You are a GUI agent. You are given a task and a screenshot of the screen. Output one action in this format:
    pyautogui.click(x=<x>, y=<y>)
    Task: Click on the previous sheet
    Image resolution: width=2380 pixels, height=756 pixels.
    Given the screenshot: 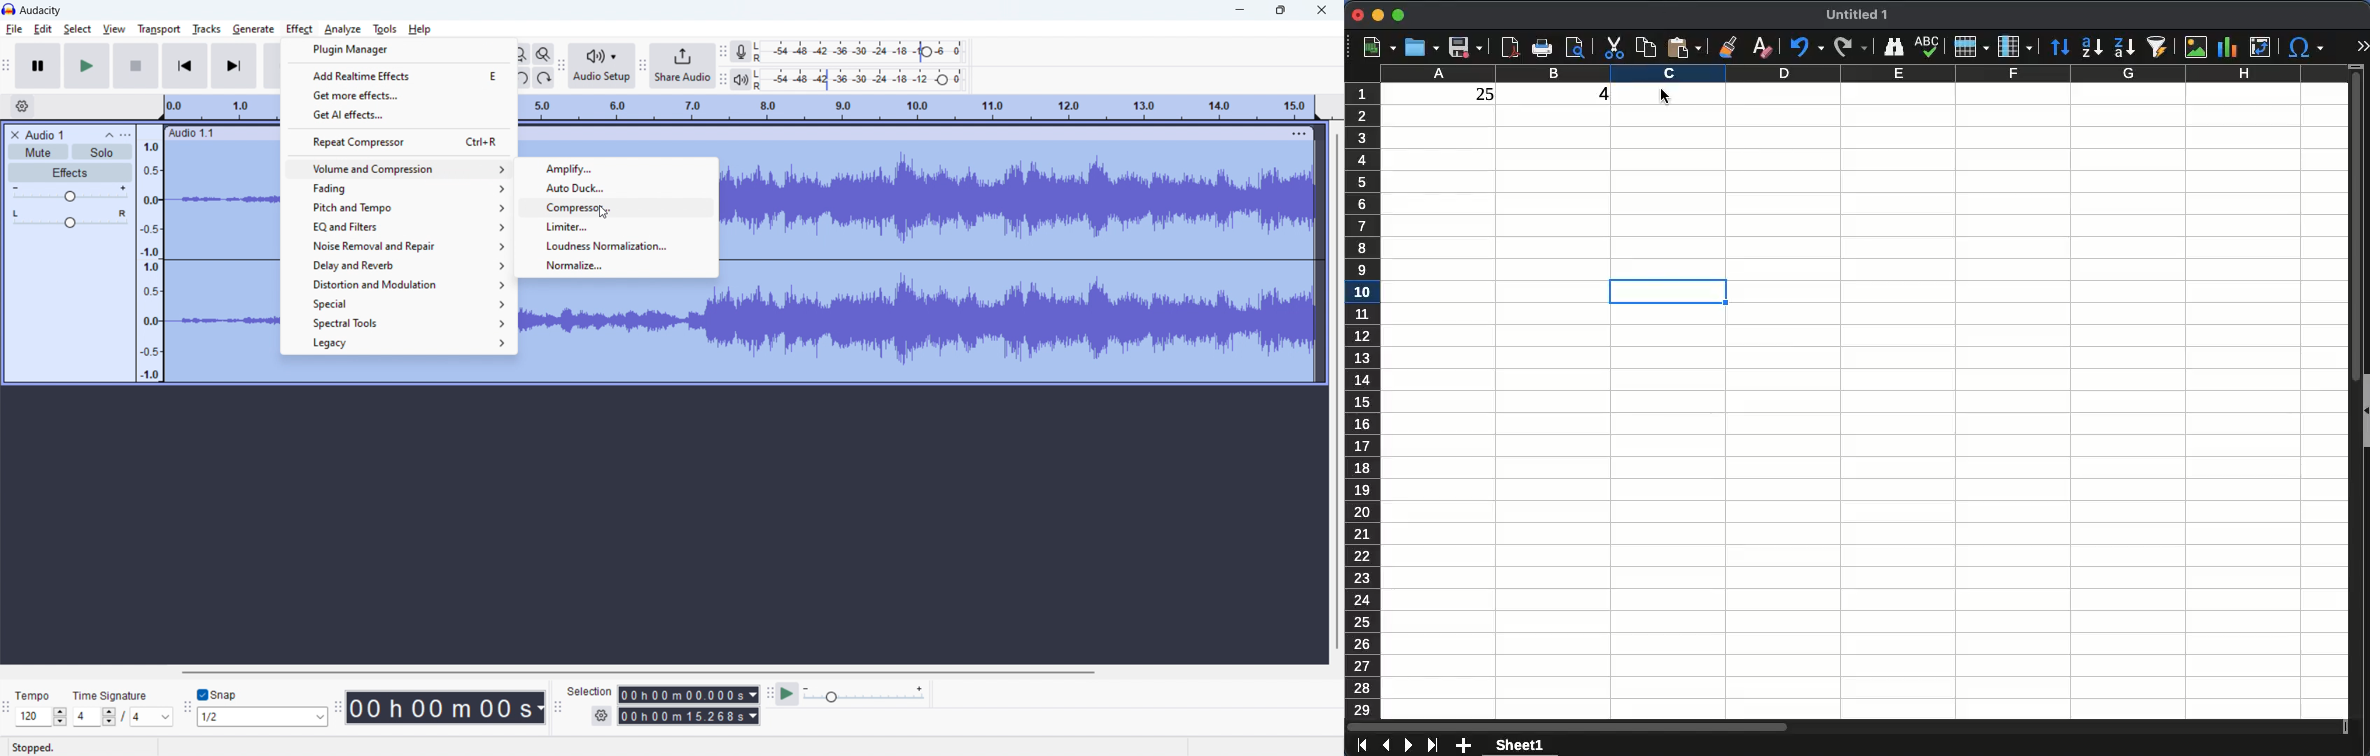 What is the action you would take?
    pyautogui.click(x=1386, y=745)
    